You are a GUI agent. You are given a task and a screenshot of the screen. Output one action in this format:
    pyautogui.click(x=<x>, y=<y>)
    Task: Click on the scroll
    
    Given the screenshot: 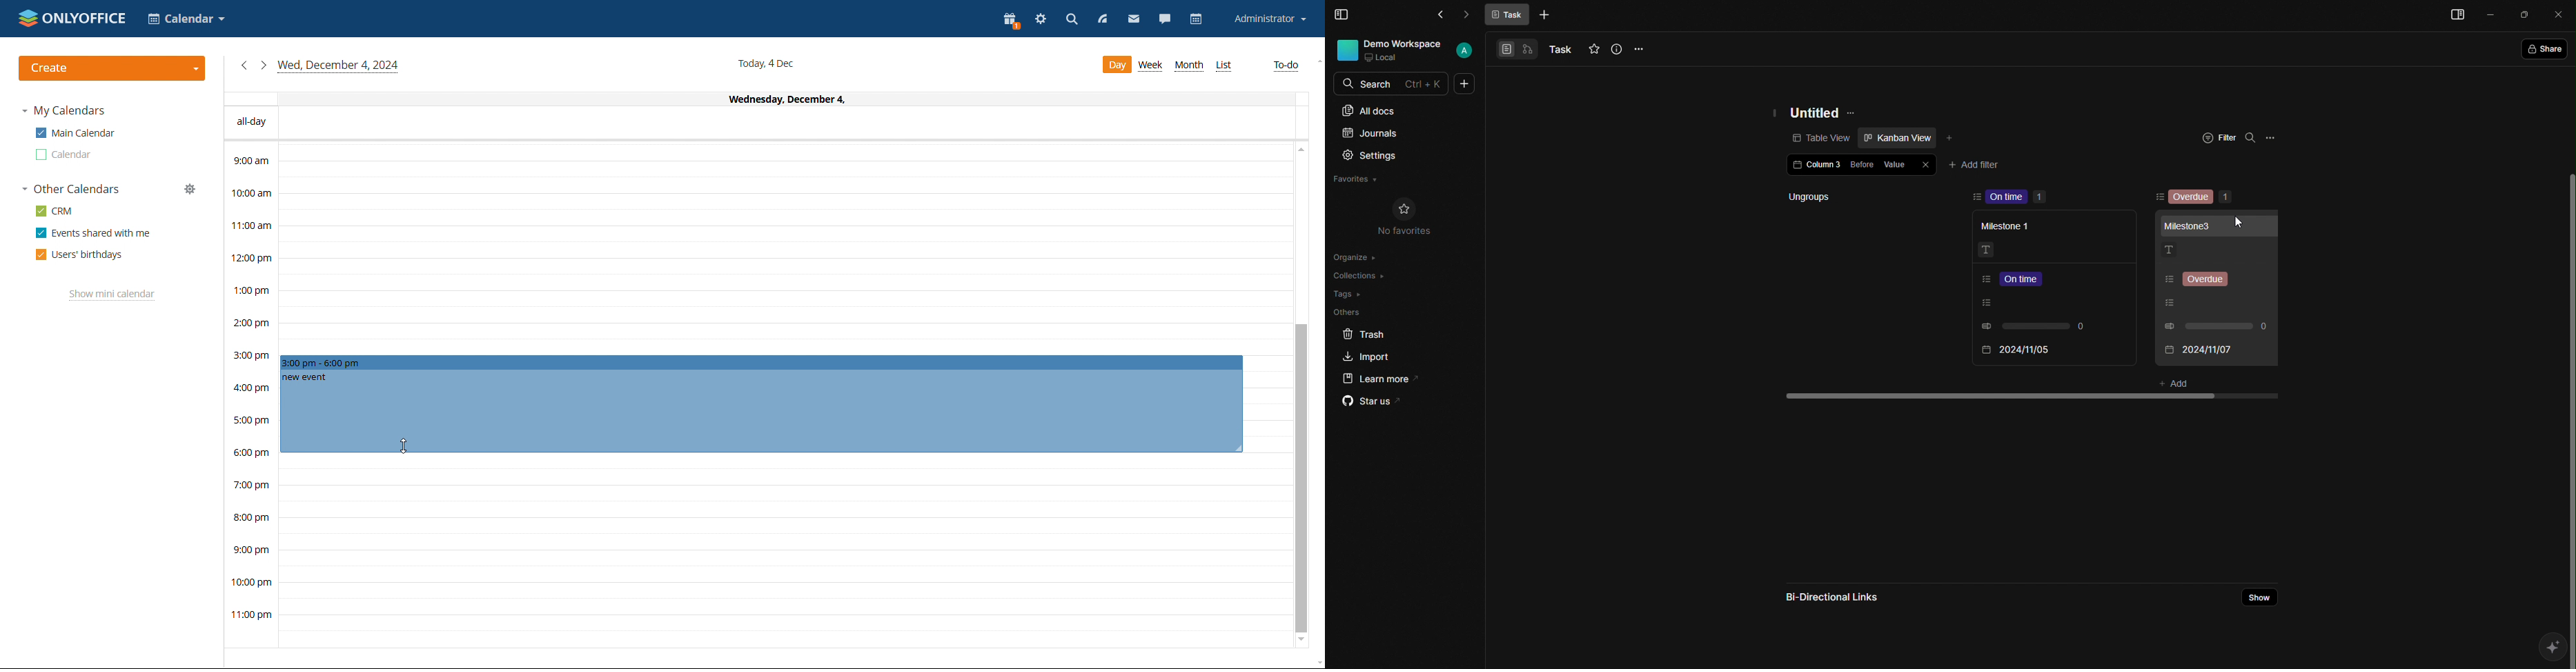 What is the action you would take?
    pyautogui.click(x=2035, y=395)
    